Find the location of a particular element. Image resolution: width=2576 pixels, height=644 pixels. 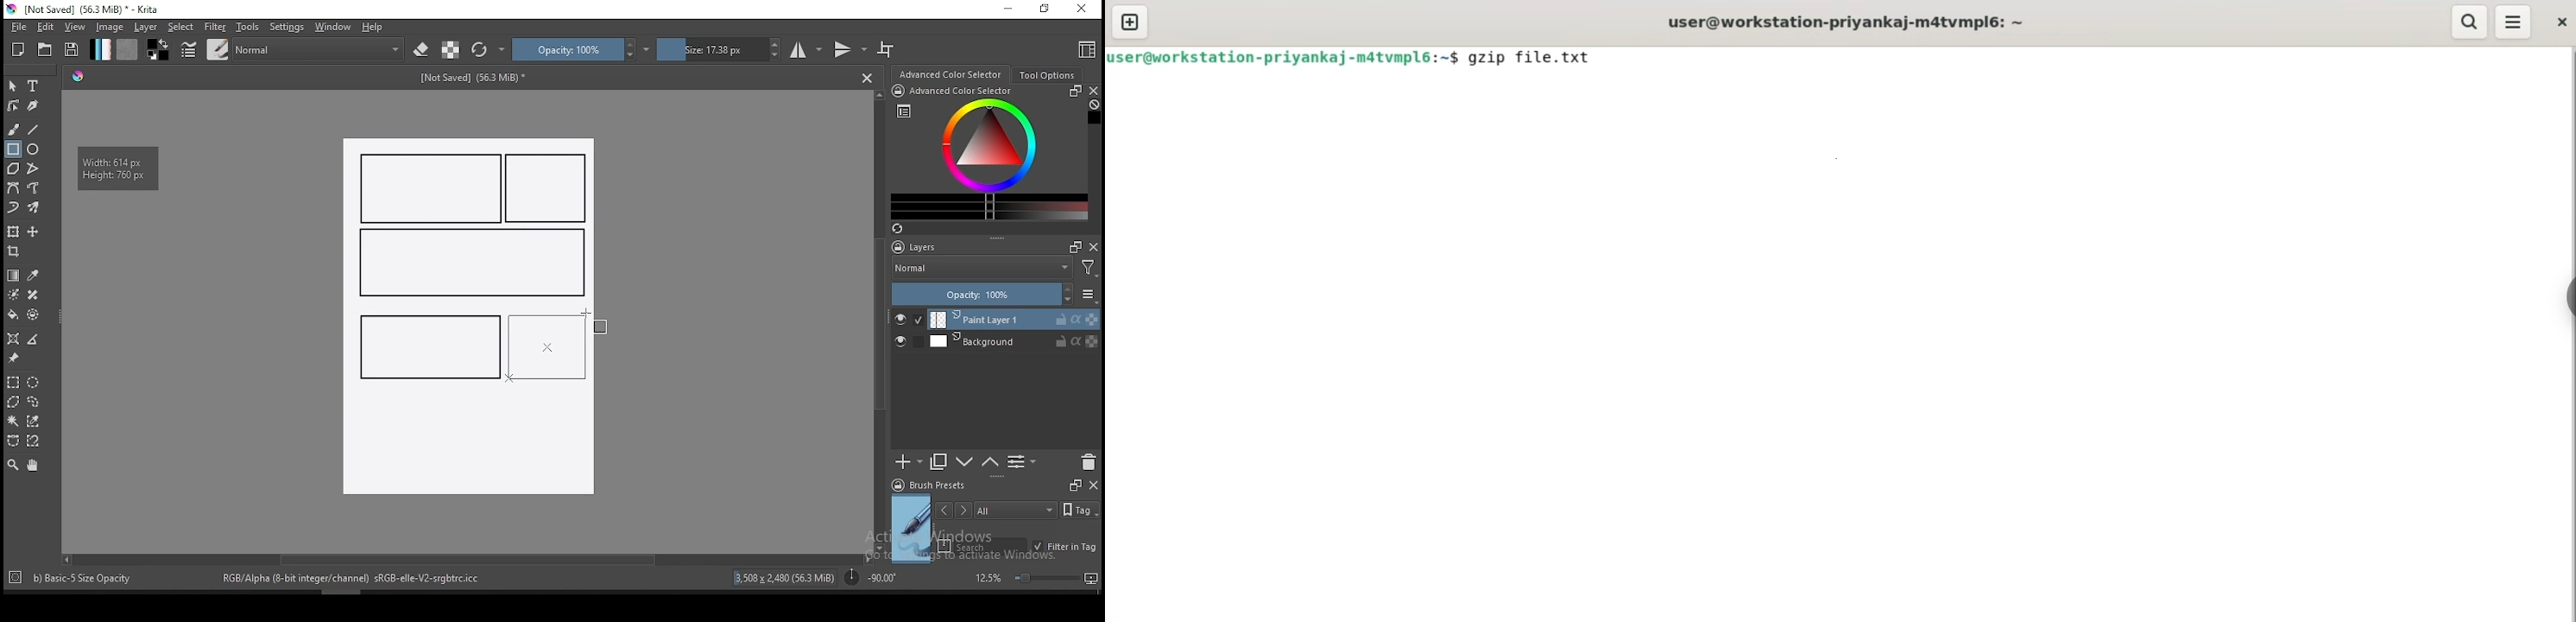

view or change layer properties is located at coordinates (1021, 461).